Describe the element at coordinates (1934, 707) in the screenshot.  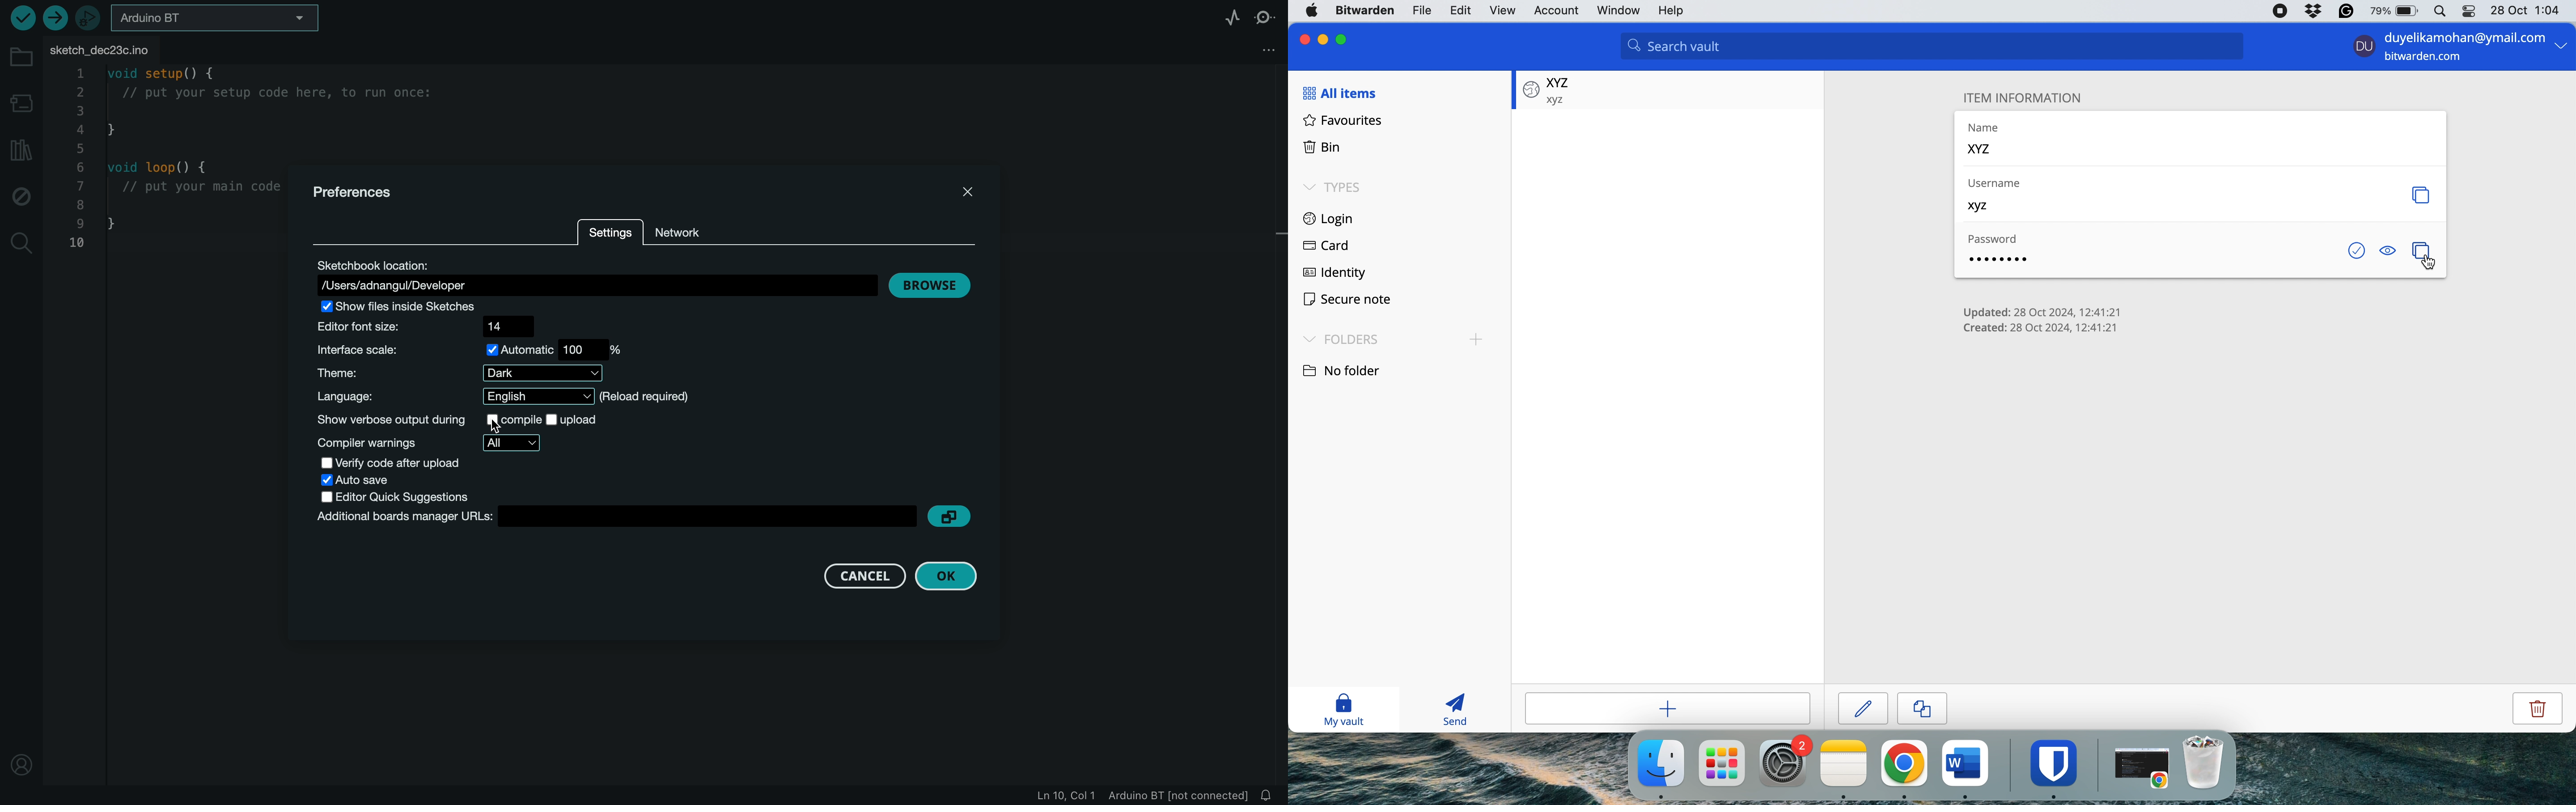
I see `copy` at that location.